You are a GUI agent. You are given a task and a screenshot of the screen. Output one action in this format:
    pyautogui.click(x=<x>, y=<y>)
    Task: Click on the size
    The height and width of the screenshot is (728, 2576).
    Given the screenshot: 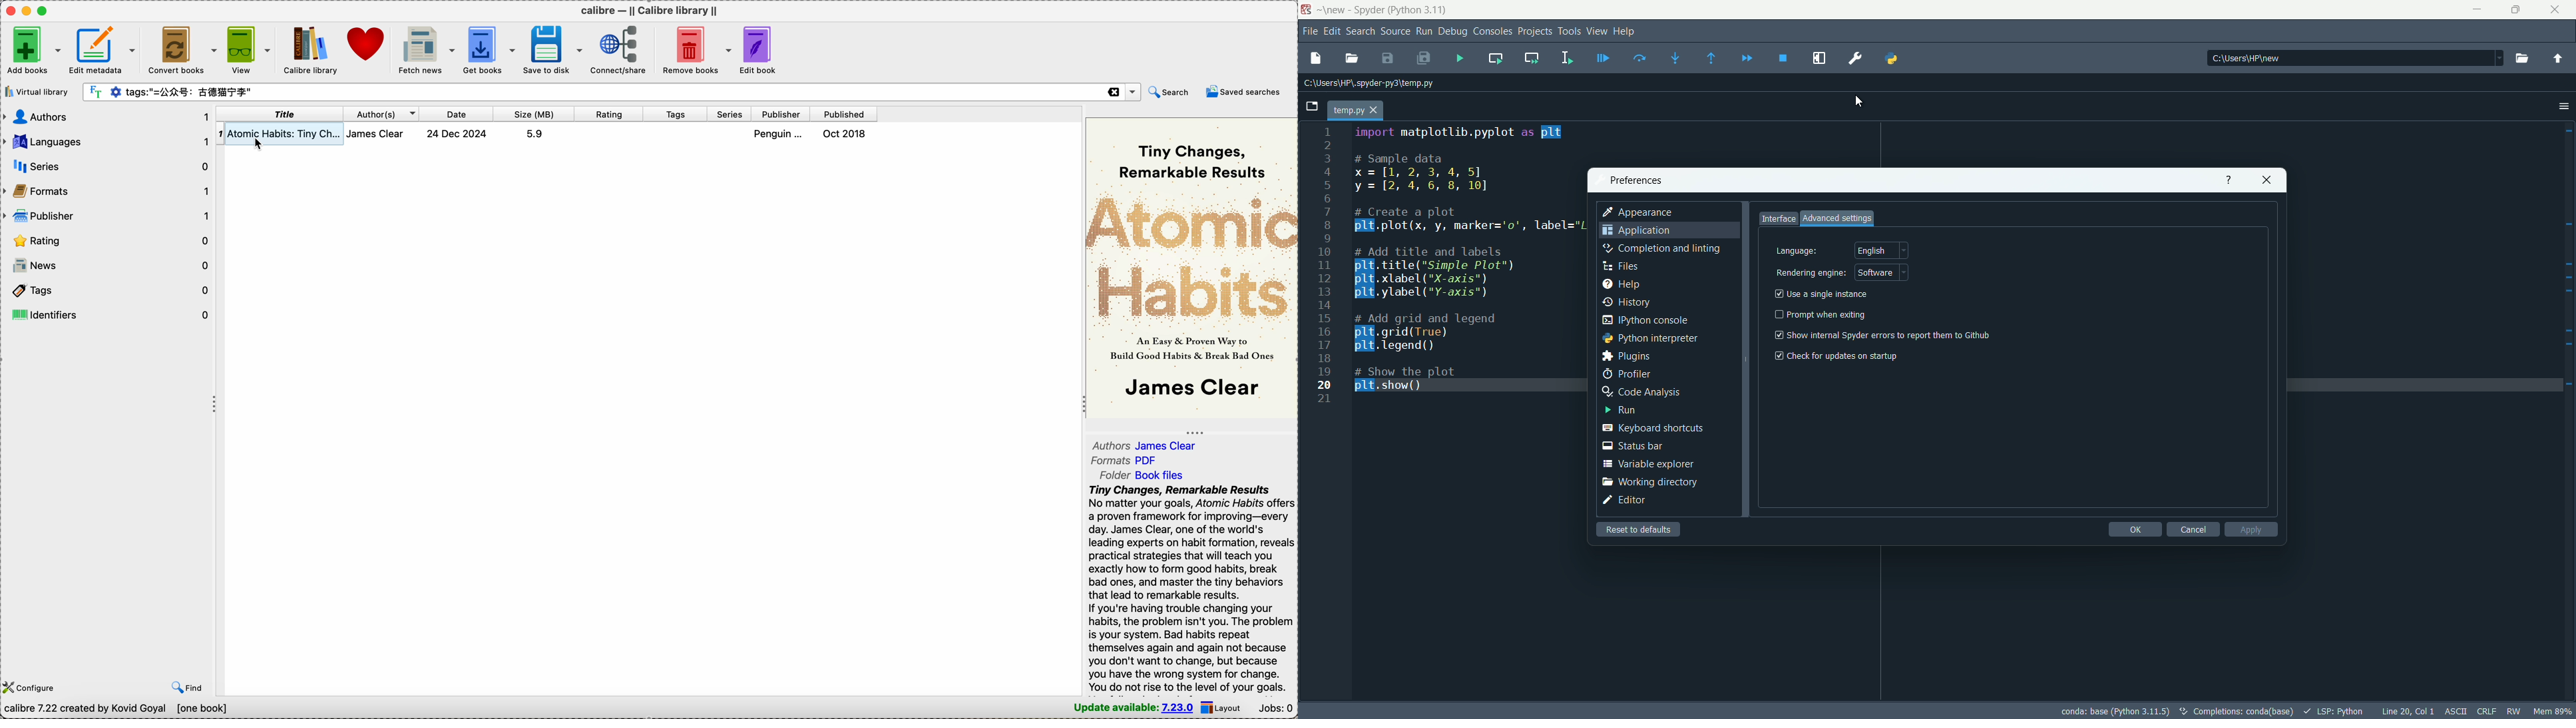 What is the action you would take?
    pyautogui.click(x=534, y=114)
    